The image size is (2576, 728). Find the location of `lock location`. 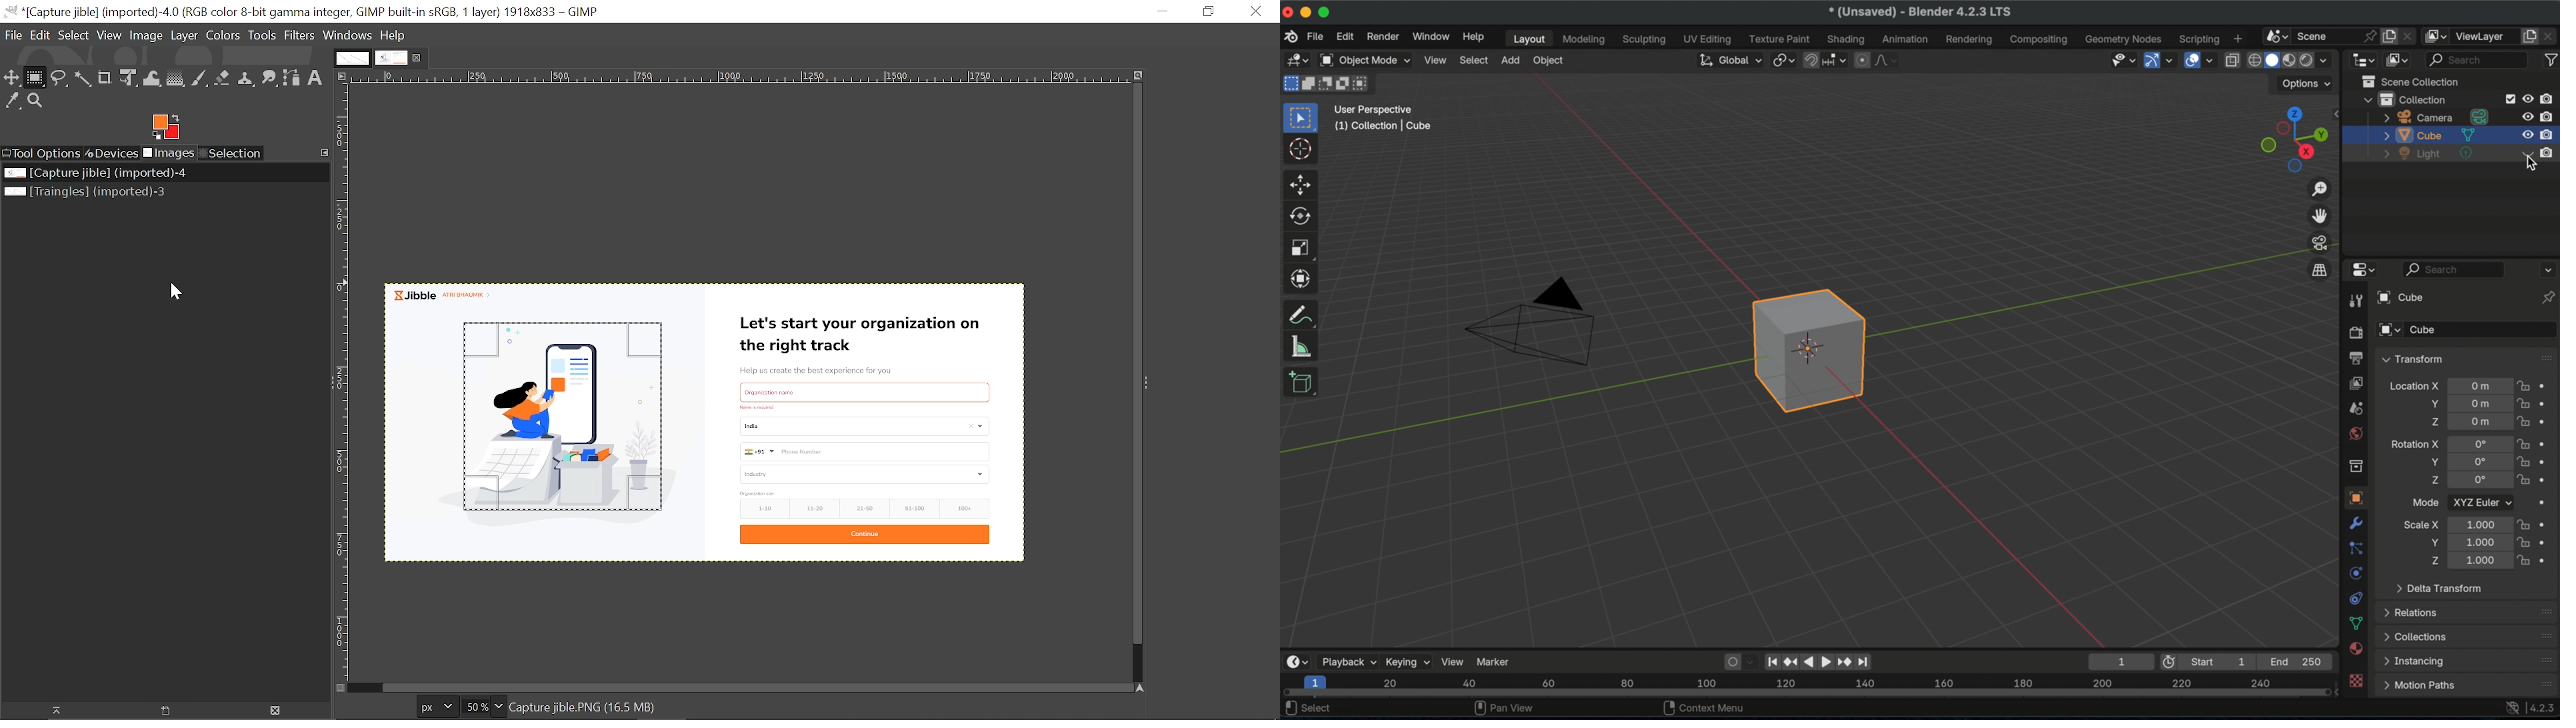

lock location is located at coordinates (2524, 403).